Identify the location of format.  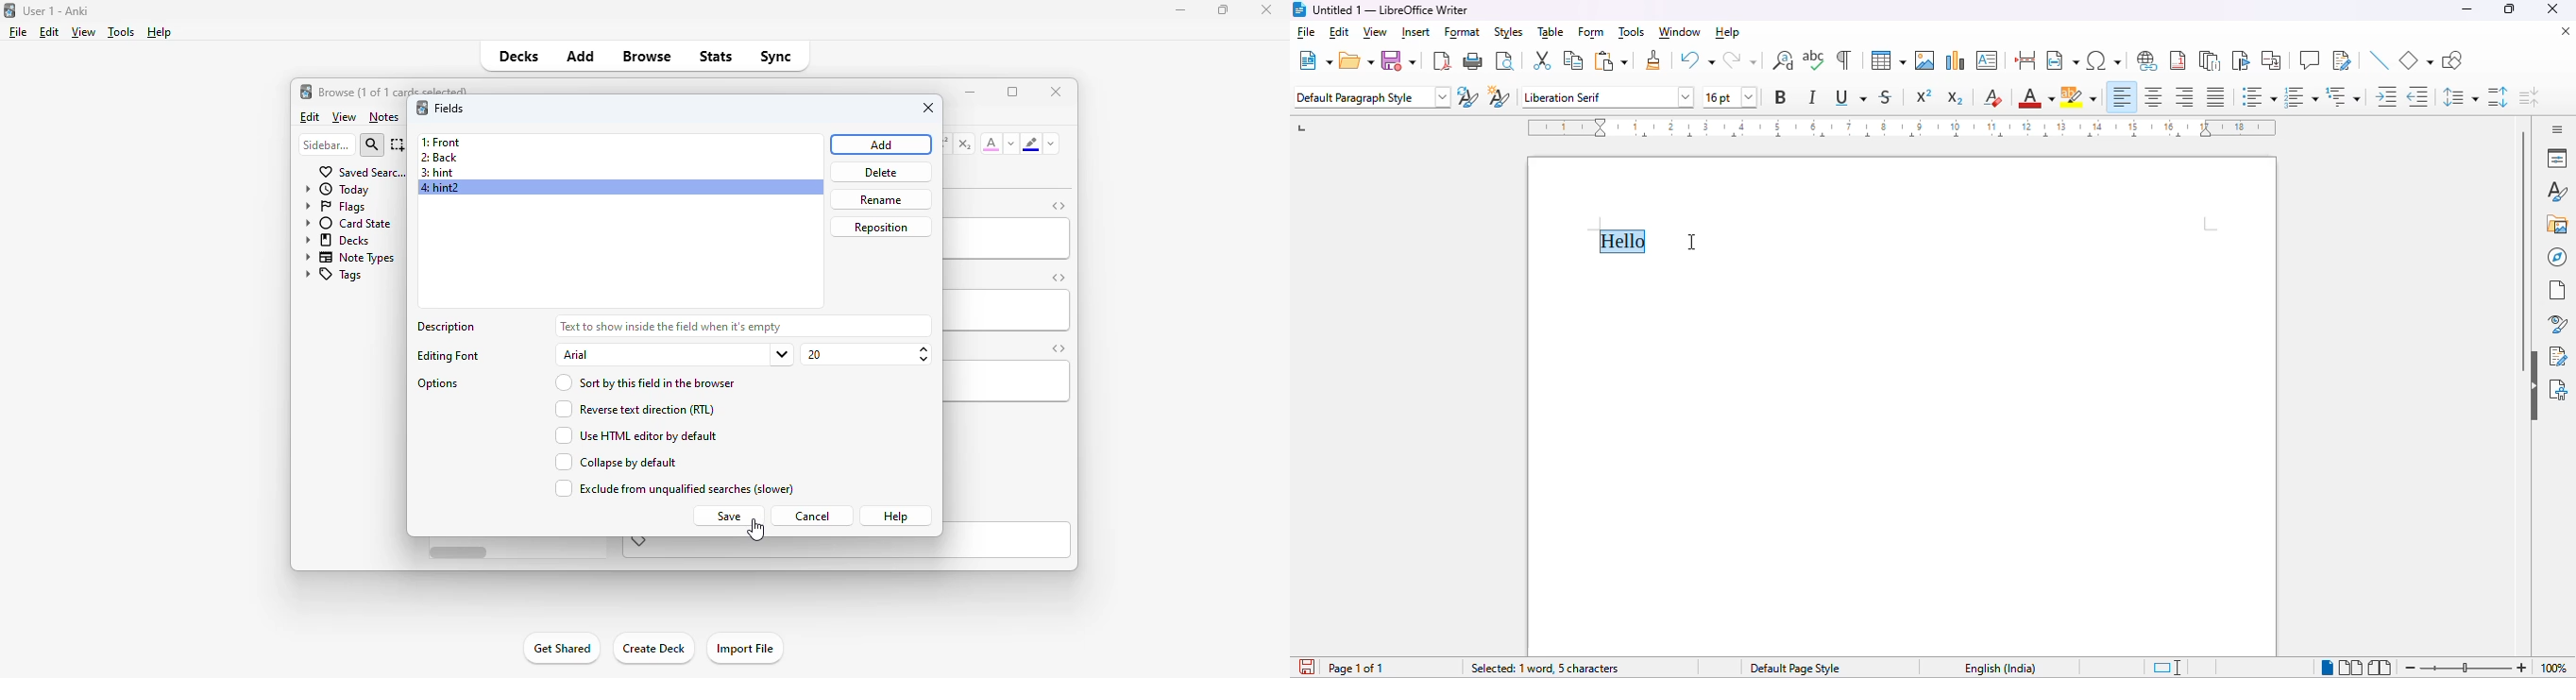
(1463, 32).